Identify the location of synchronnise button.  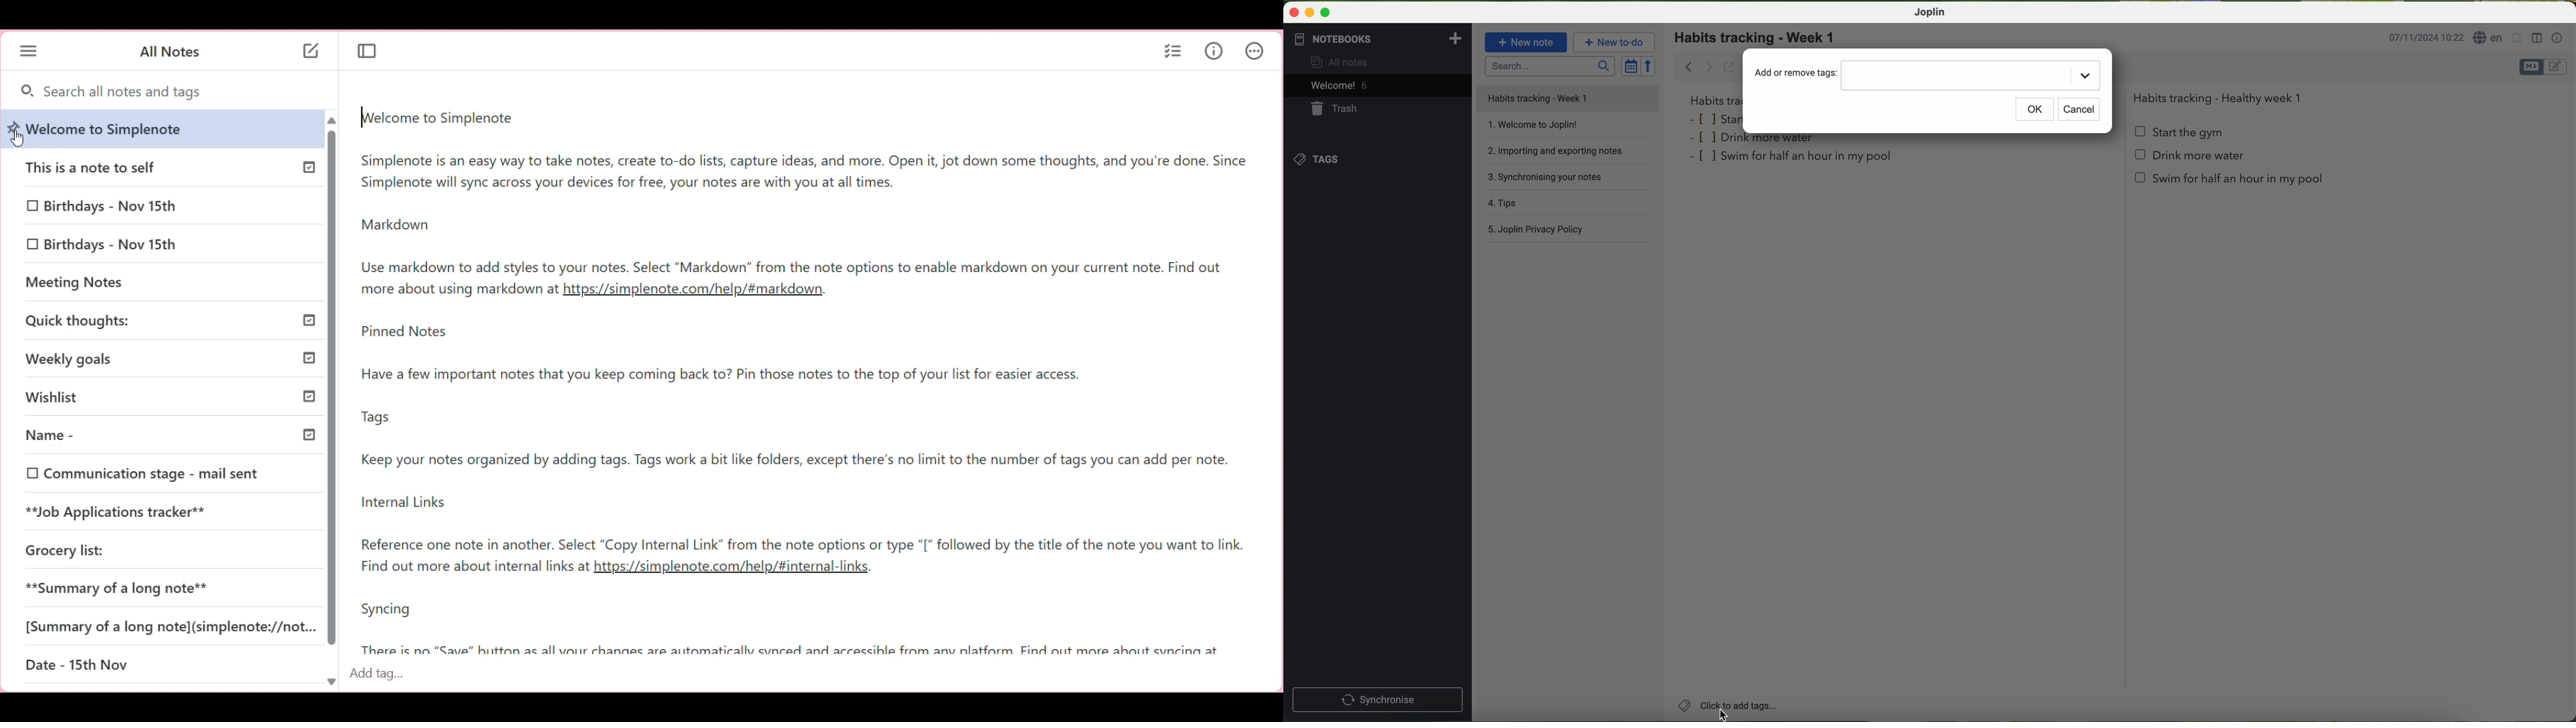
(1376, 700).